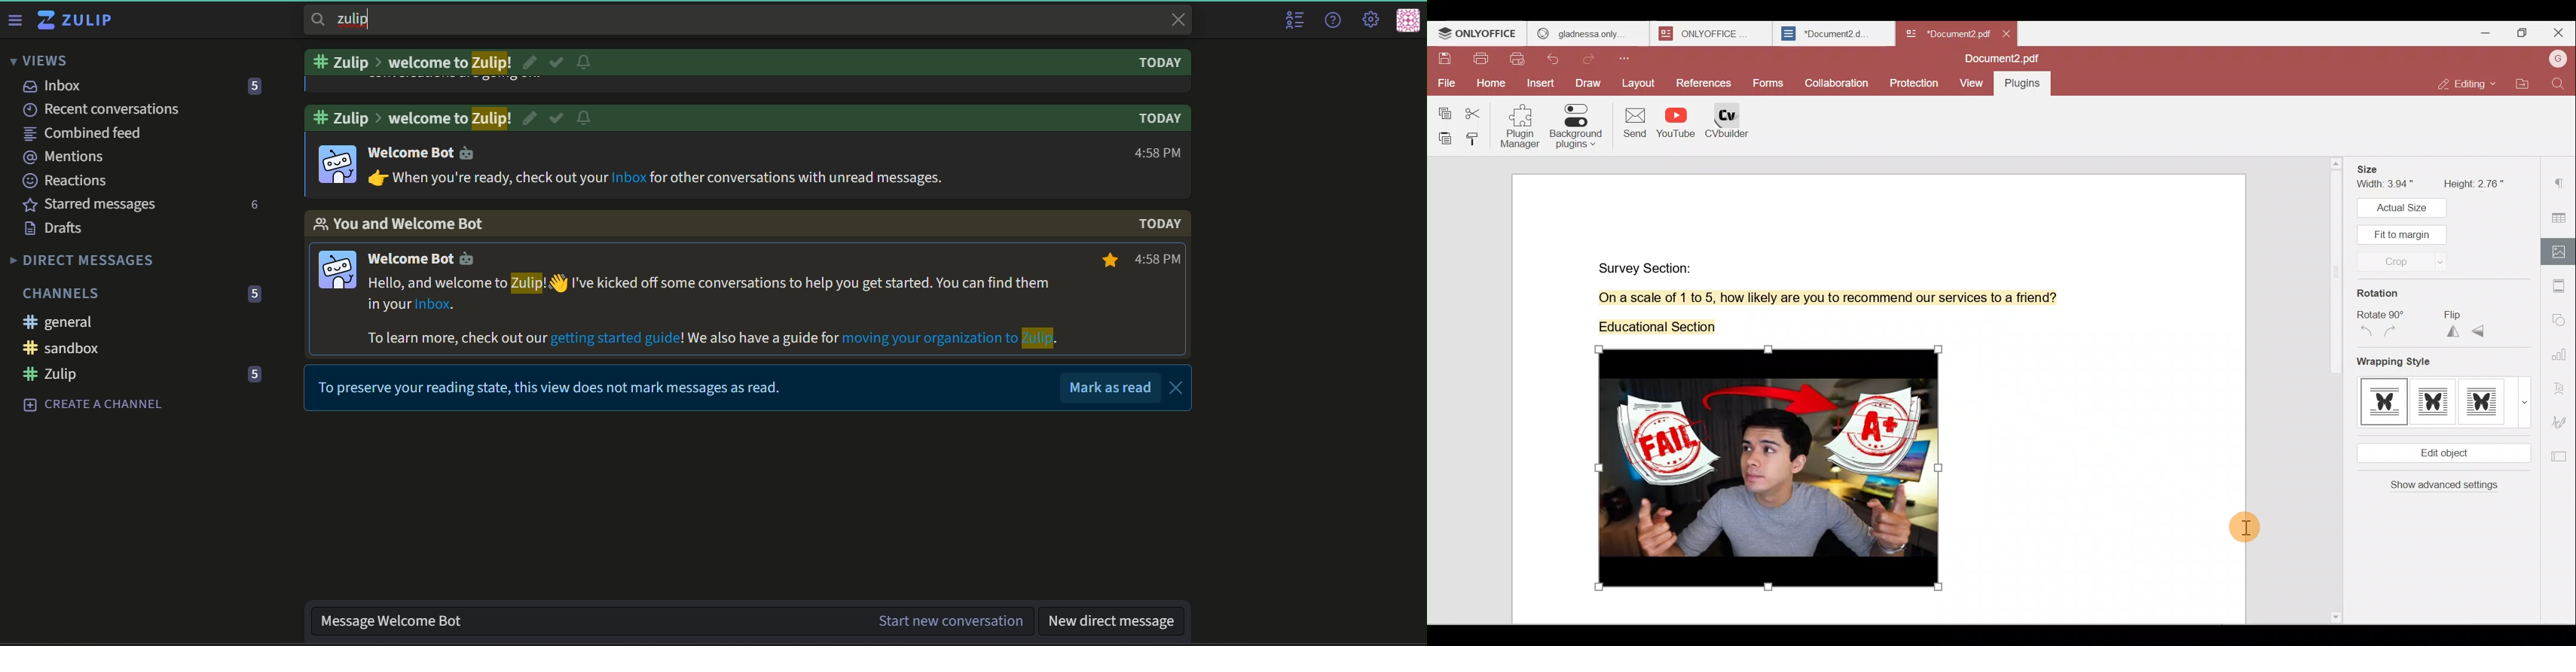 This screenshot has width=2576, height=672. Describe the element at coordinates (426, 152) in the screenshot. I see `text` at that location.